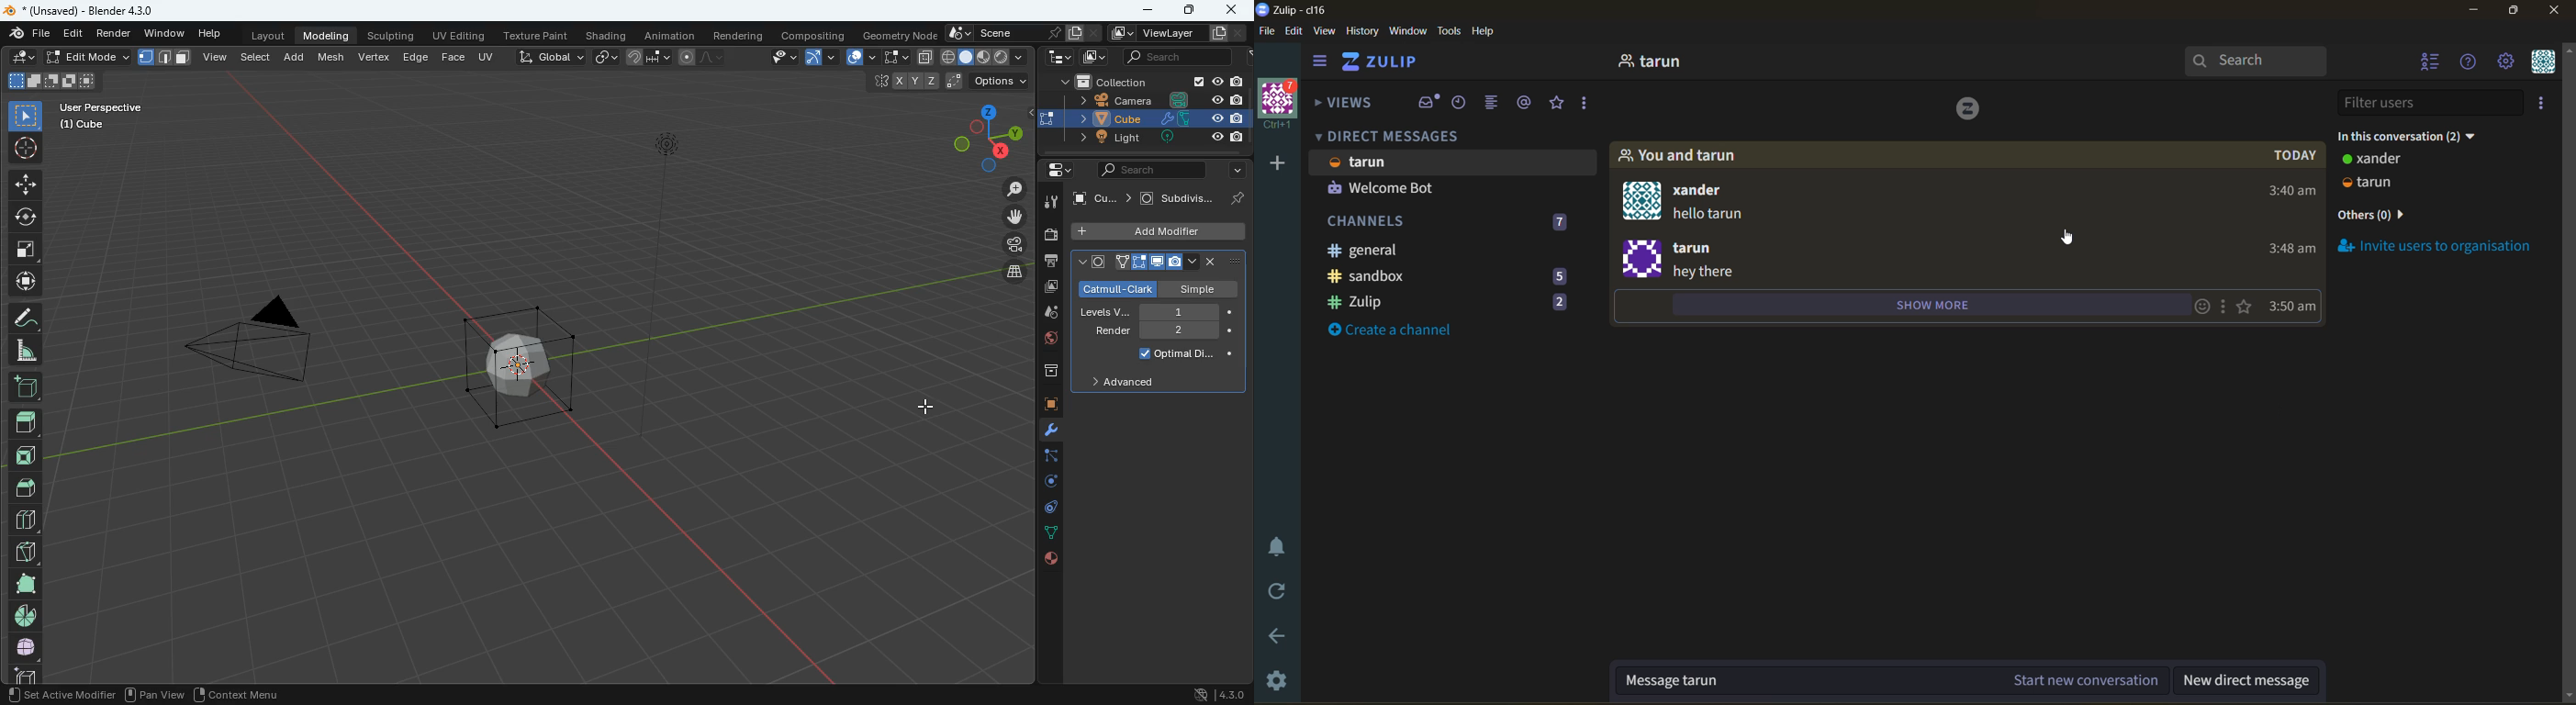 The image size is (2576, 728). What do you see at coordinates (99, 116) in the screenshot?
I see `user perspective` at bounding box center [99, 116].